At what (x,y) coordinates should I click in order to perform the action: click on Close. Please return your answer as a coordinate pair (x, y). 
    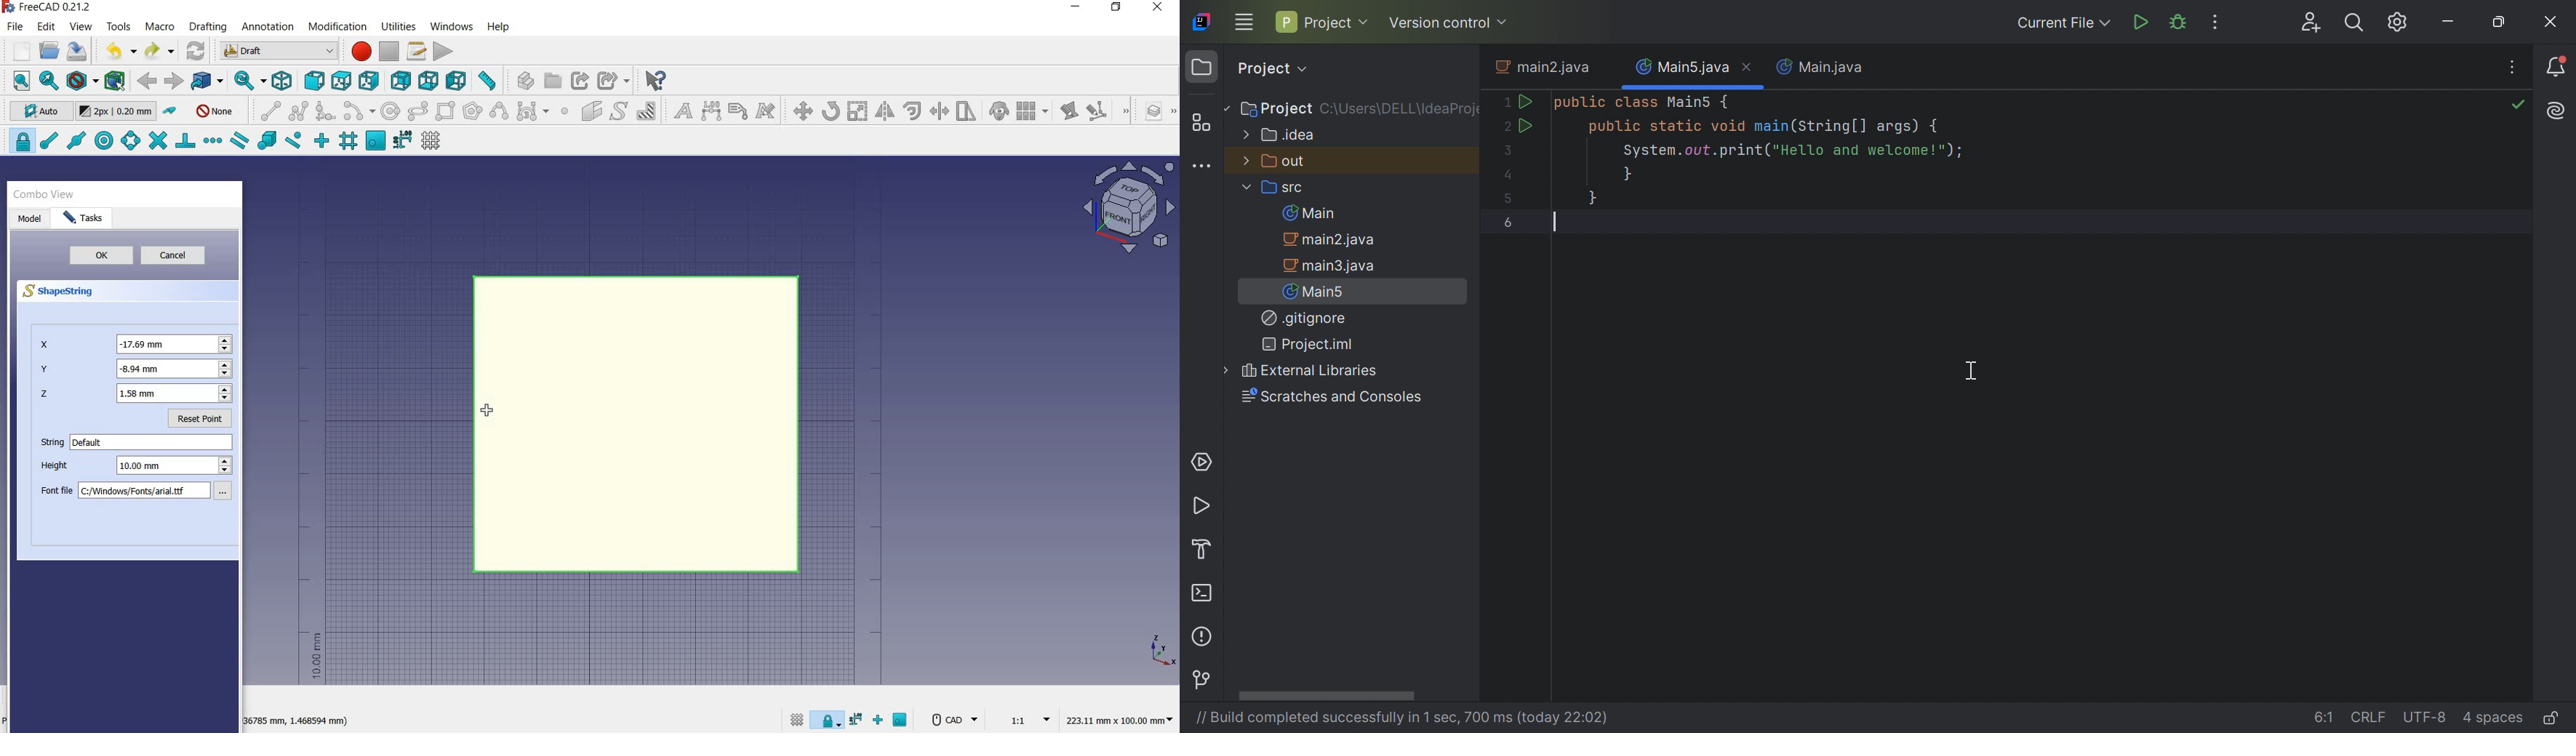
    Looking at the image, I should click on (1749, 66).